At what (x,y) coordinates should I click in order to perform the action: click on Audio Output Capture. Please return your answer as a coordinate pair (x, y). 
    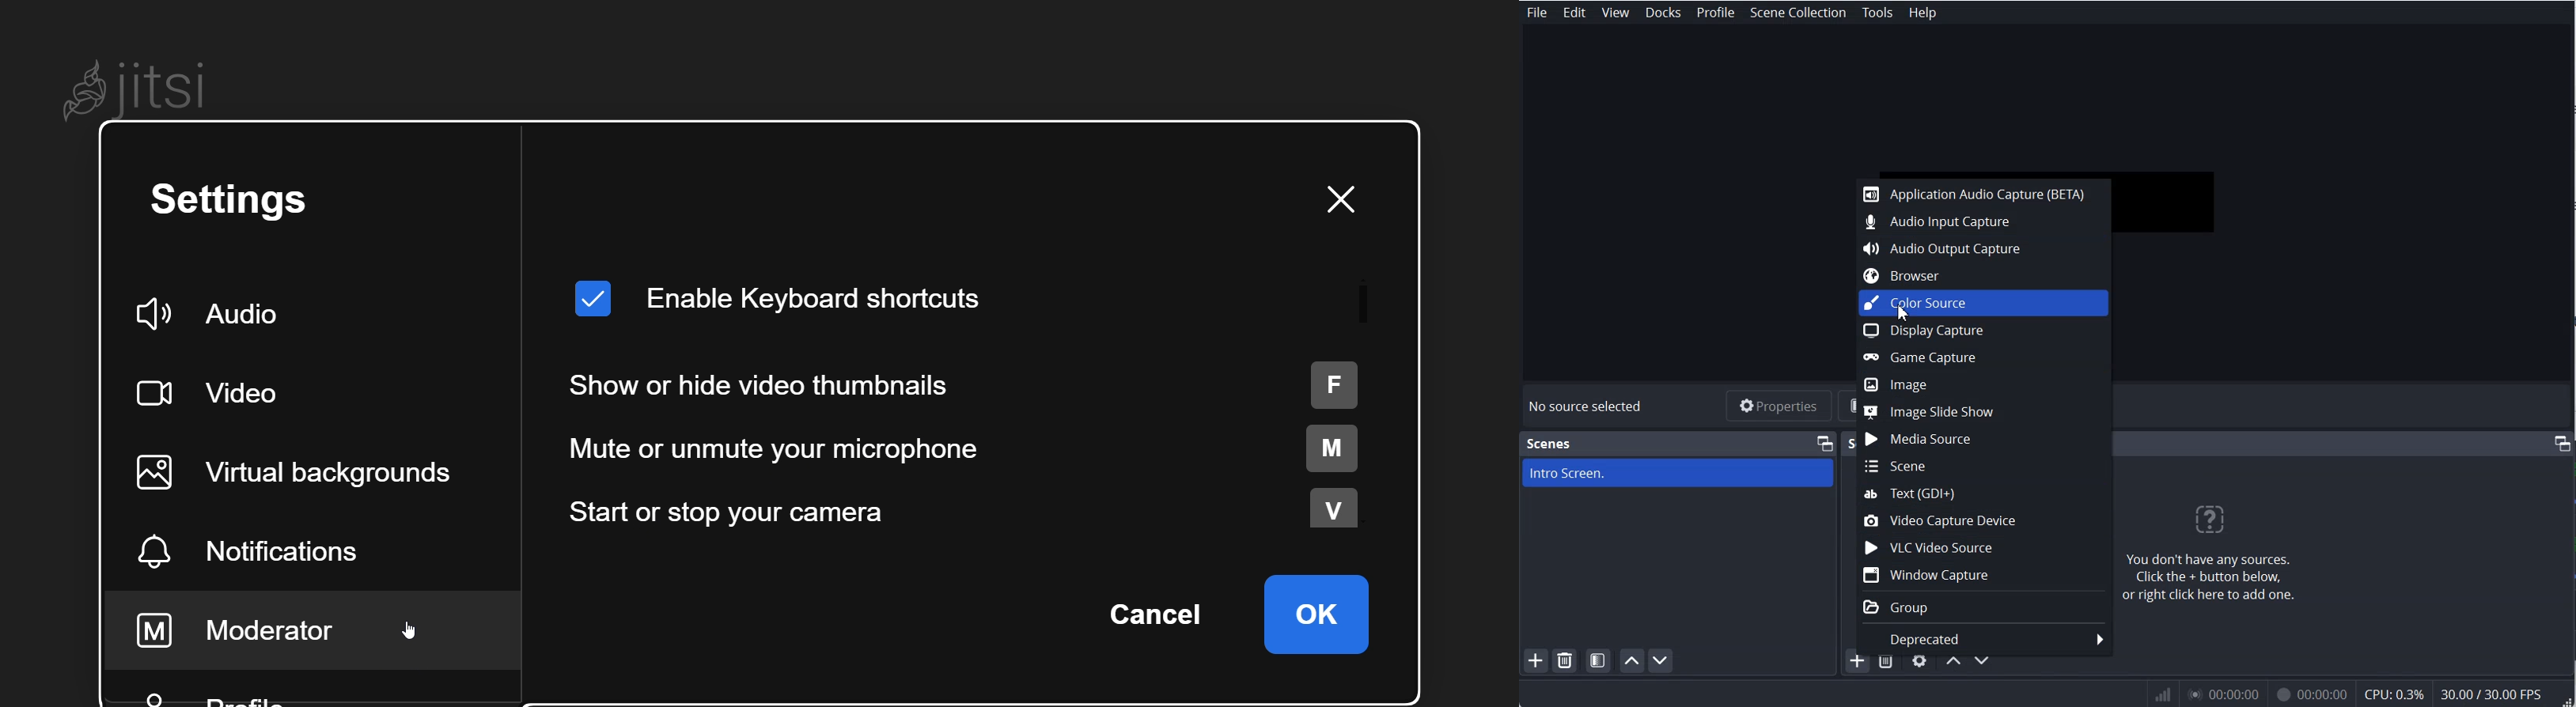
    Looking at the image, I should click on (1985, 249).